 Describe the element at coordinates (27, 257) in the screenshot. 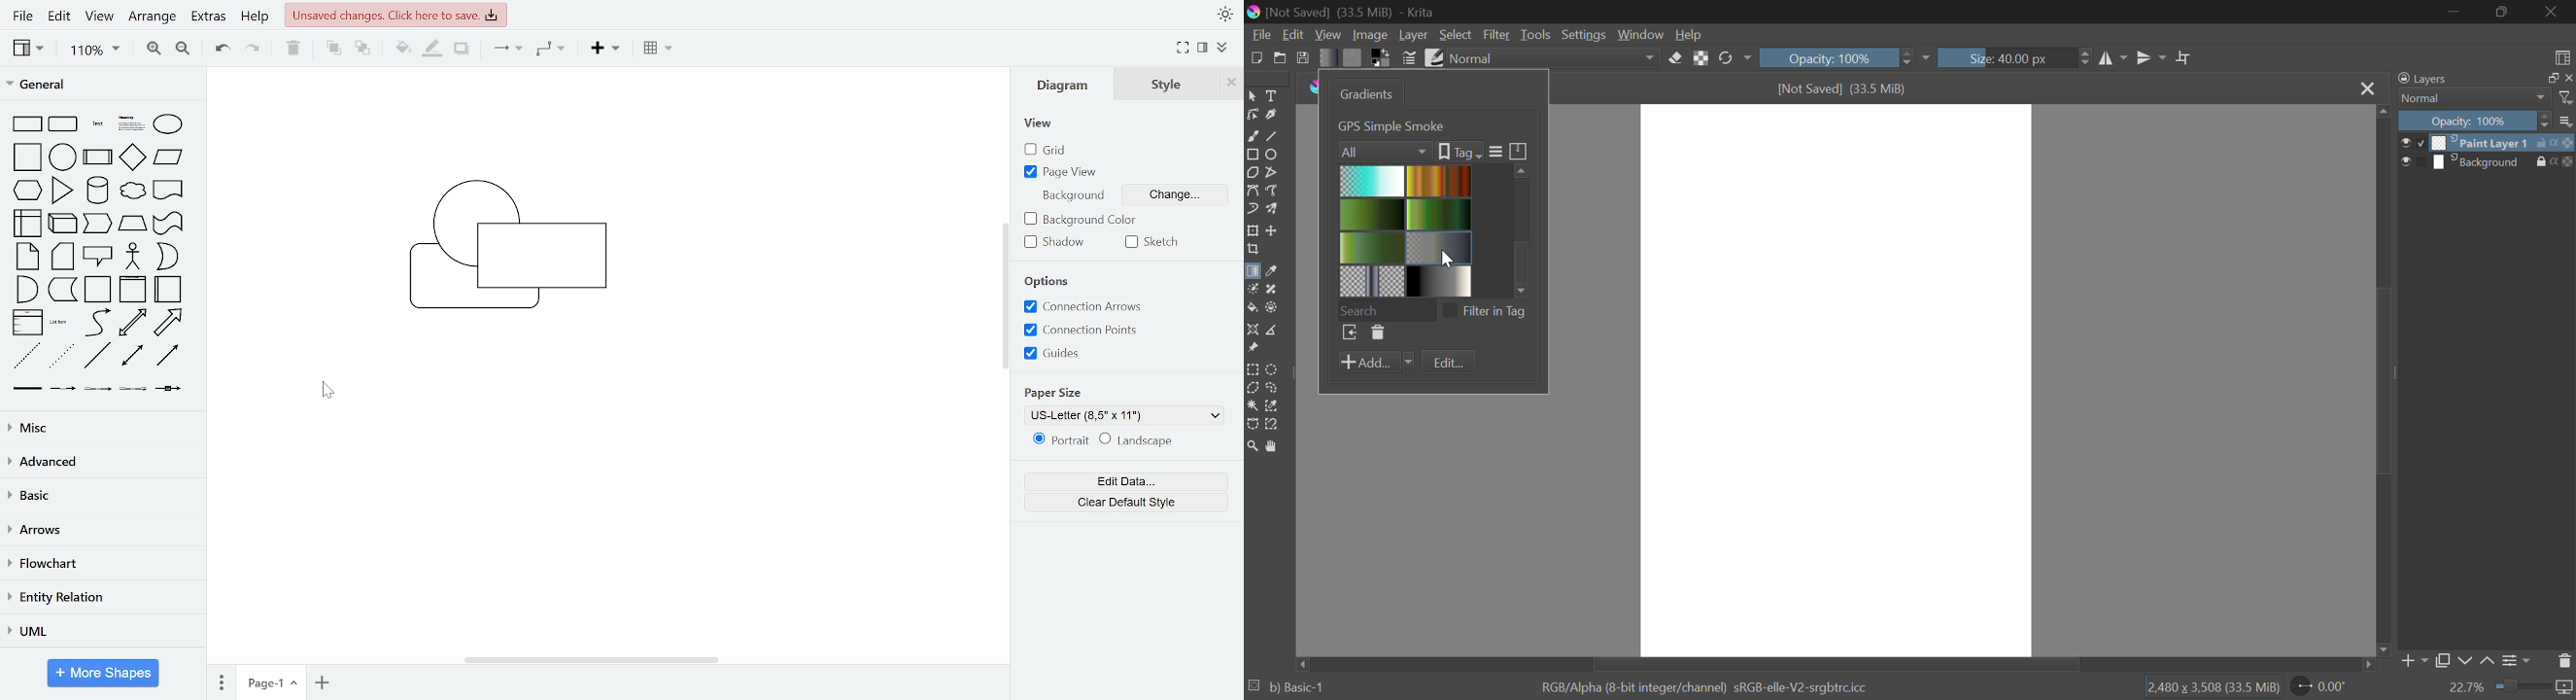

I see `note` at that location.